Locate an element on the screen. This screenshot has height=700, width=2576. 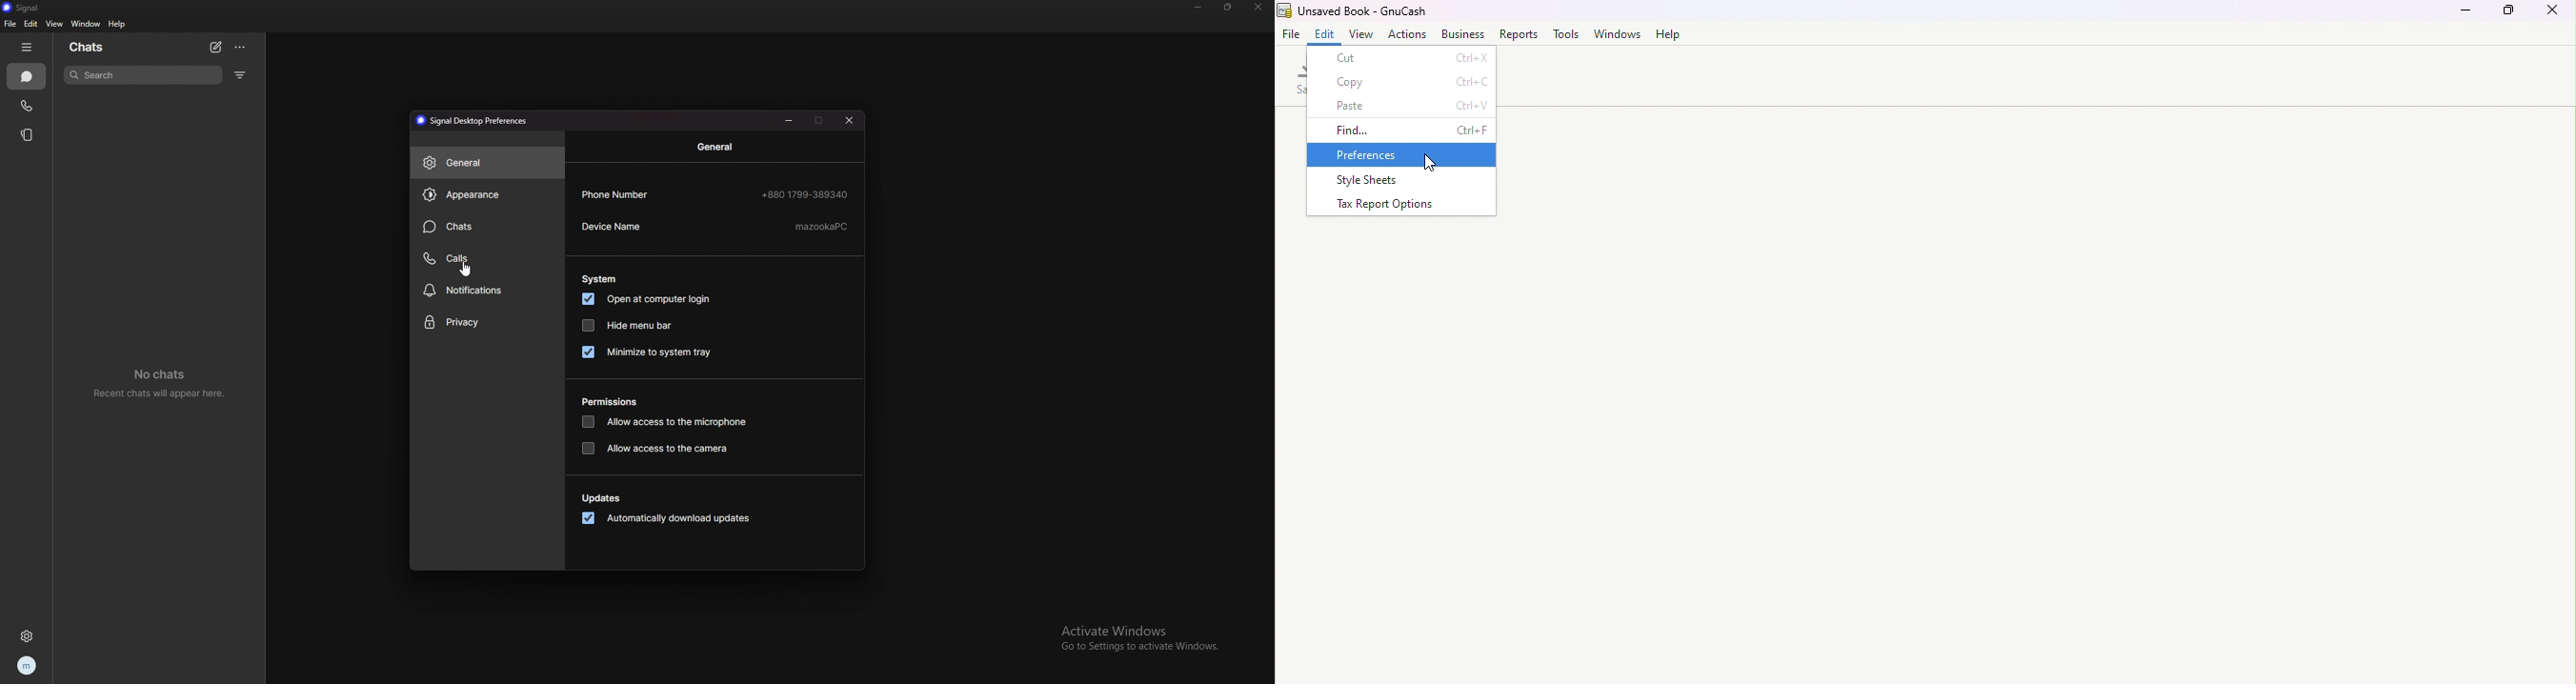
new chat is located at coordinates (216, 47).